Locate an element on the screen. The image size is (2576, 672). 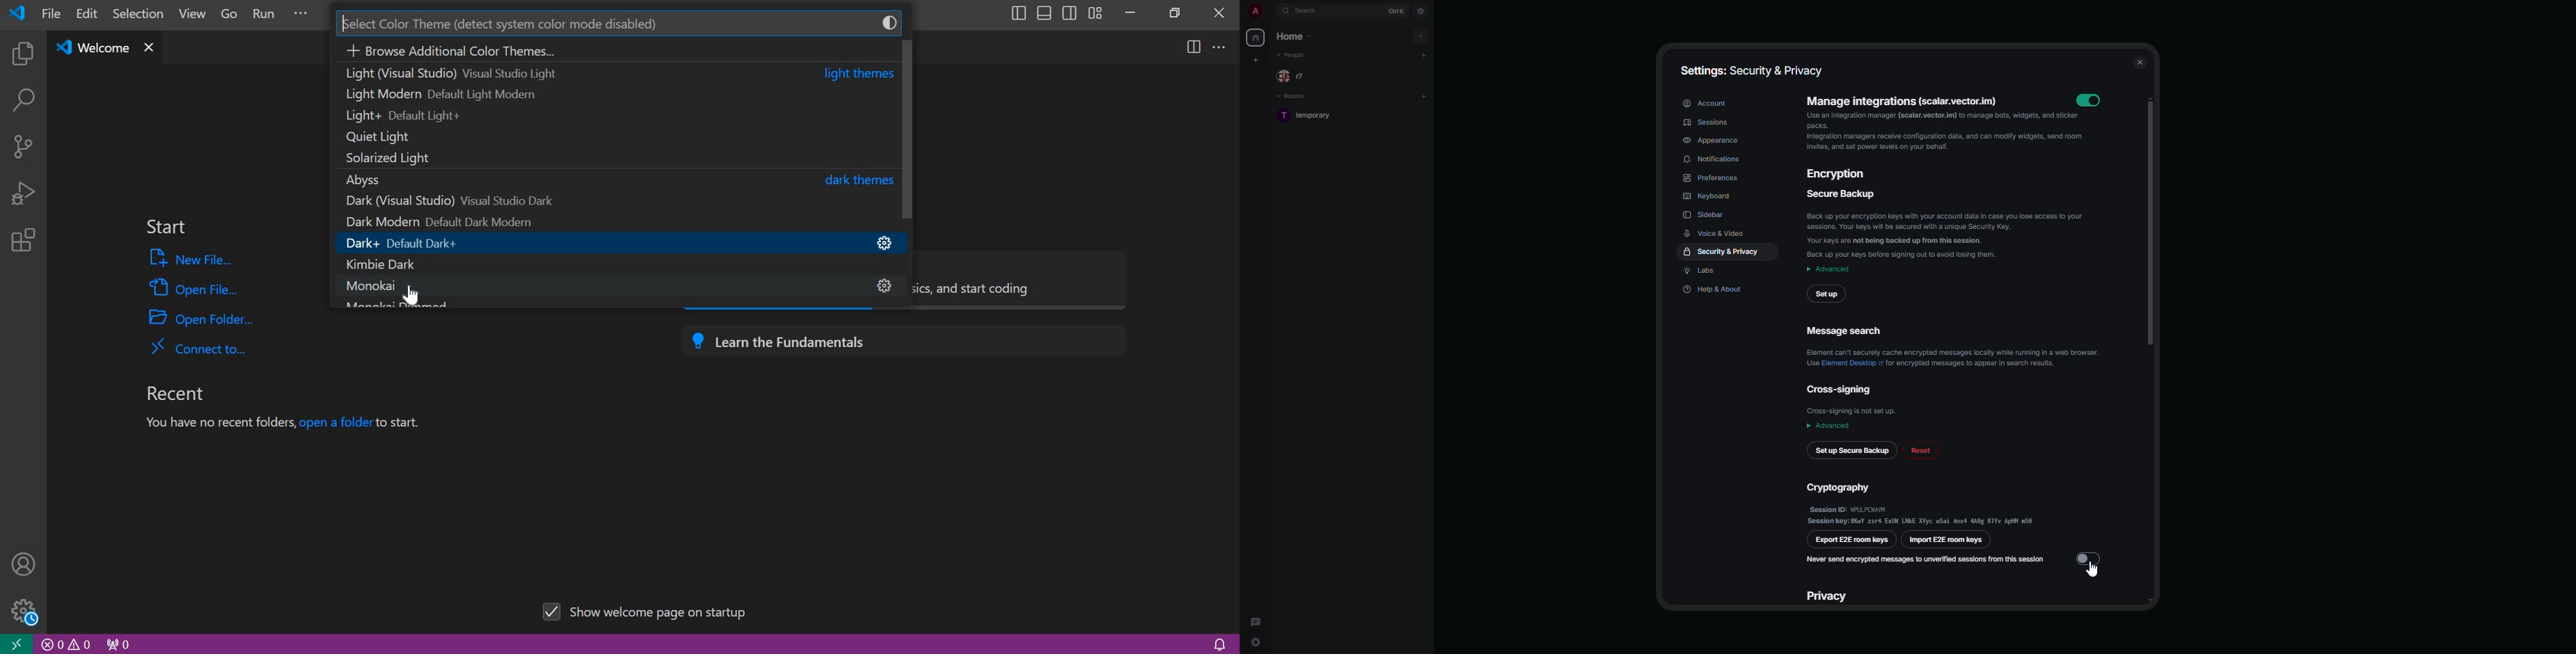
labs is located at coordinates (1704, 271).